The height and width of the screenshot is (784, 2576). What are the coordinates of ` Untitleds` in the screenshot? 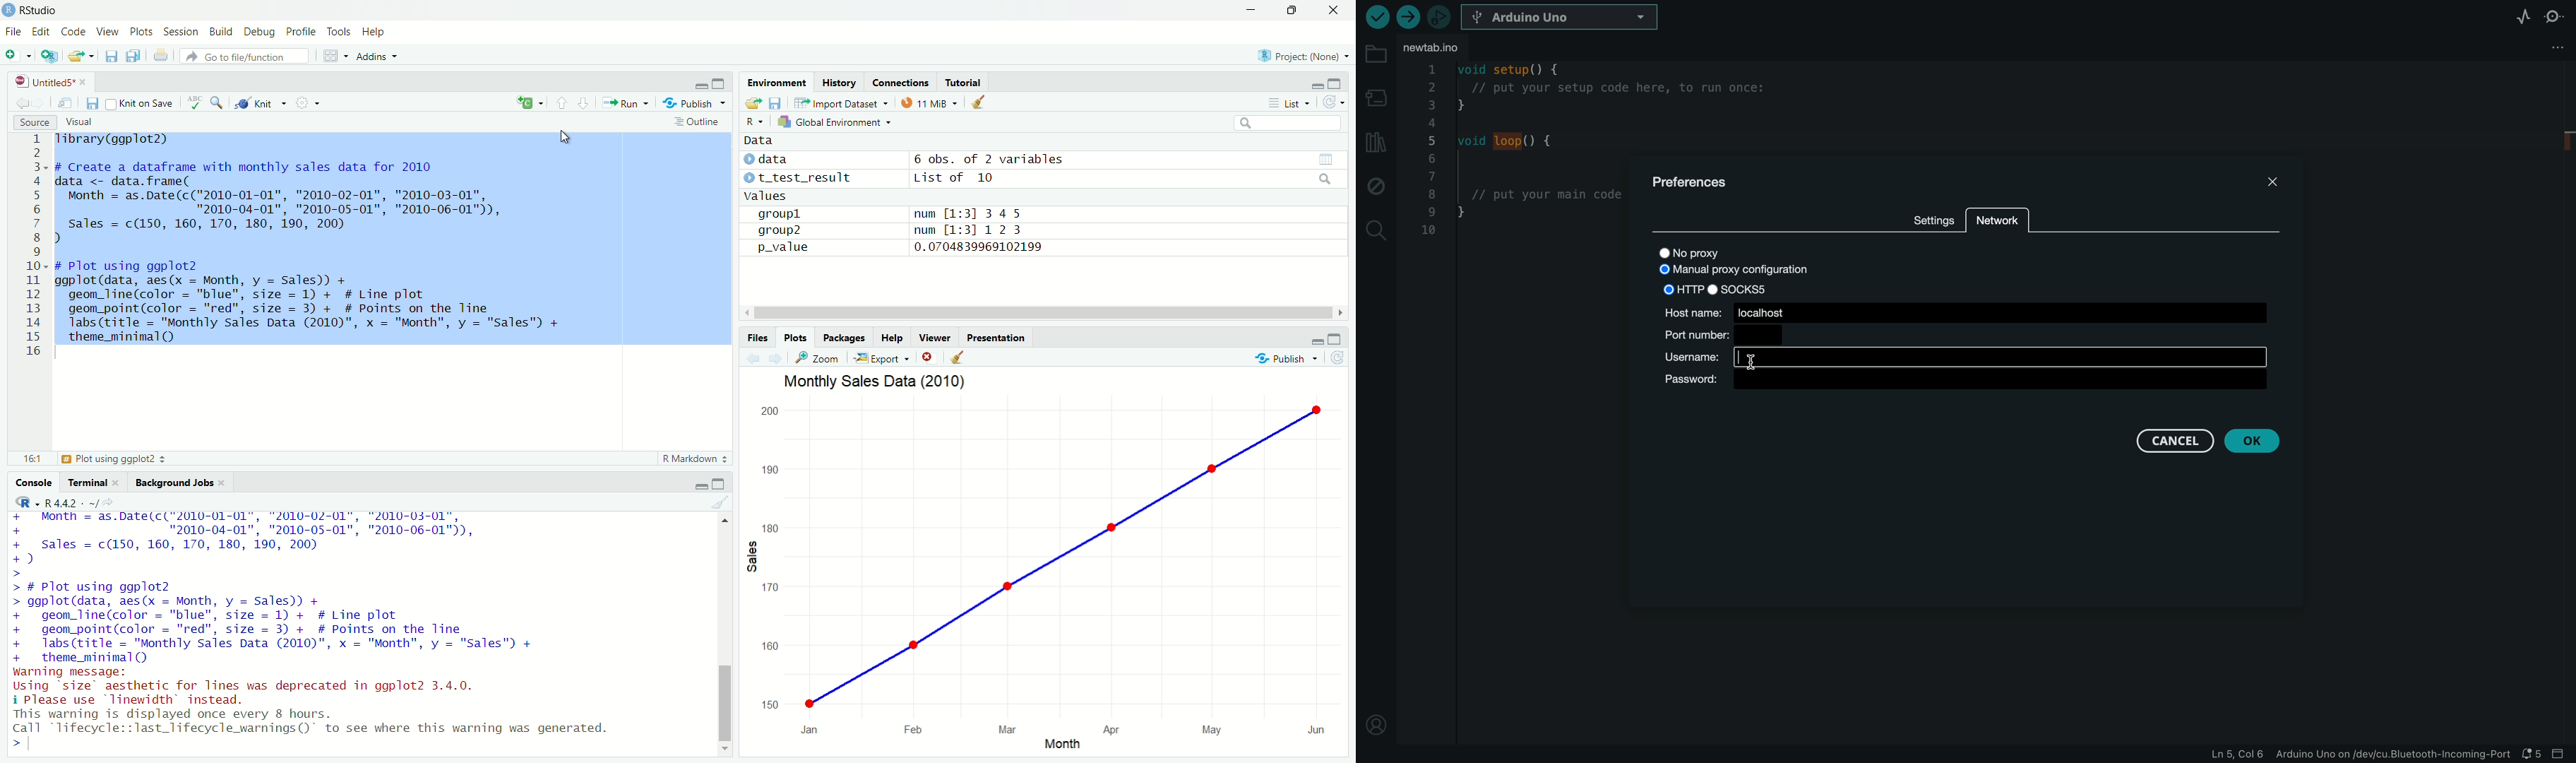 It's located at (51, 80).